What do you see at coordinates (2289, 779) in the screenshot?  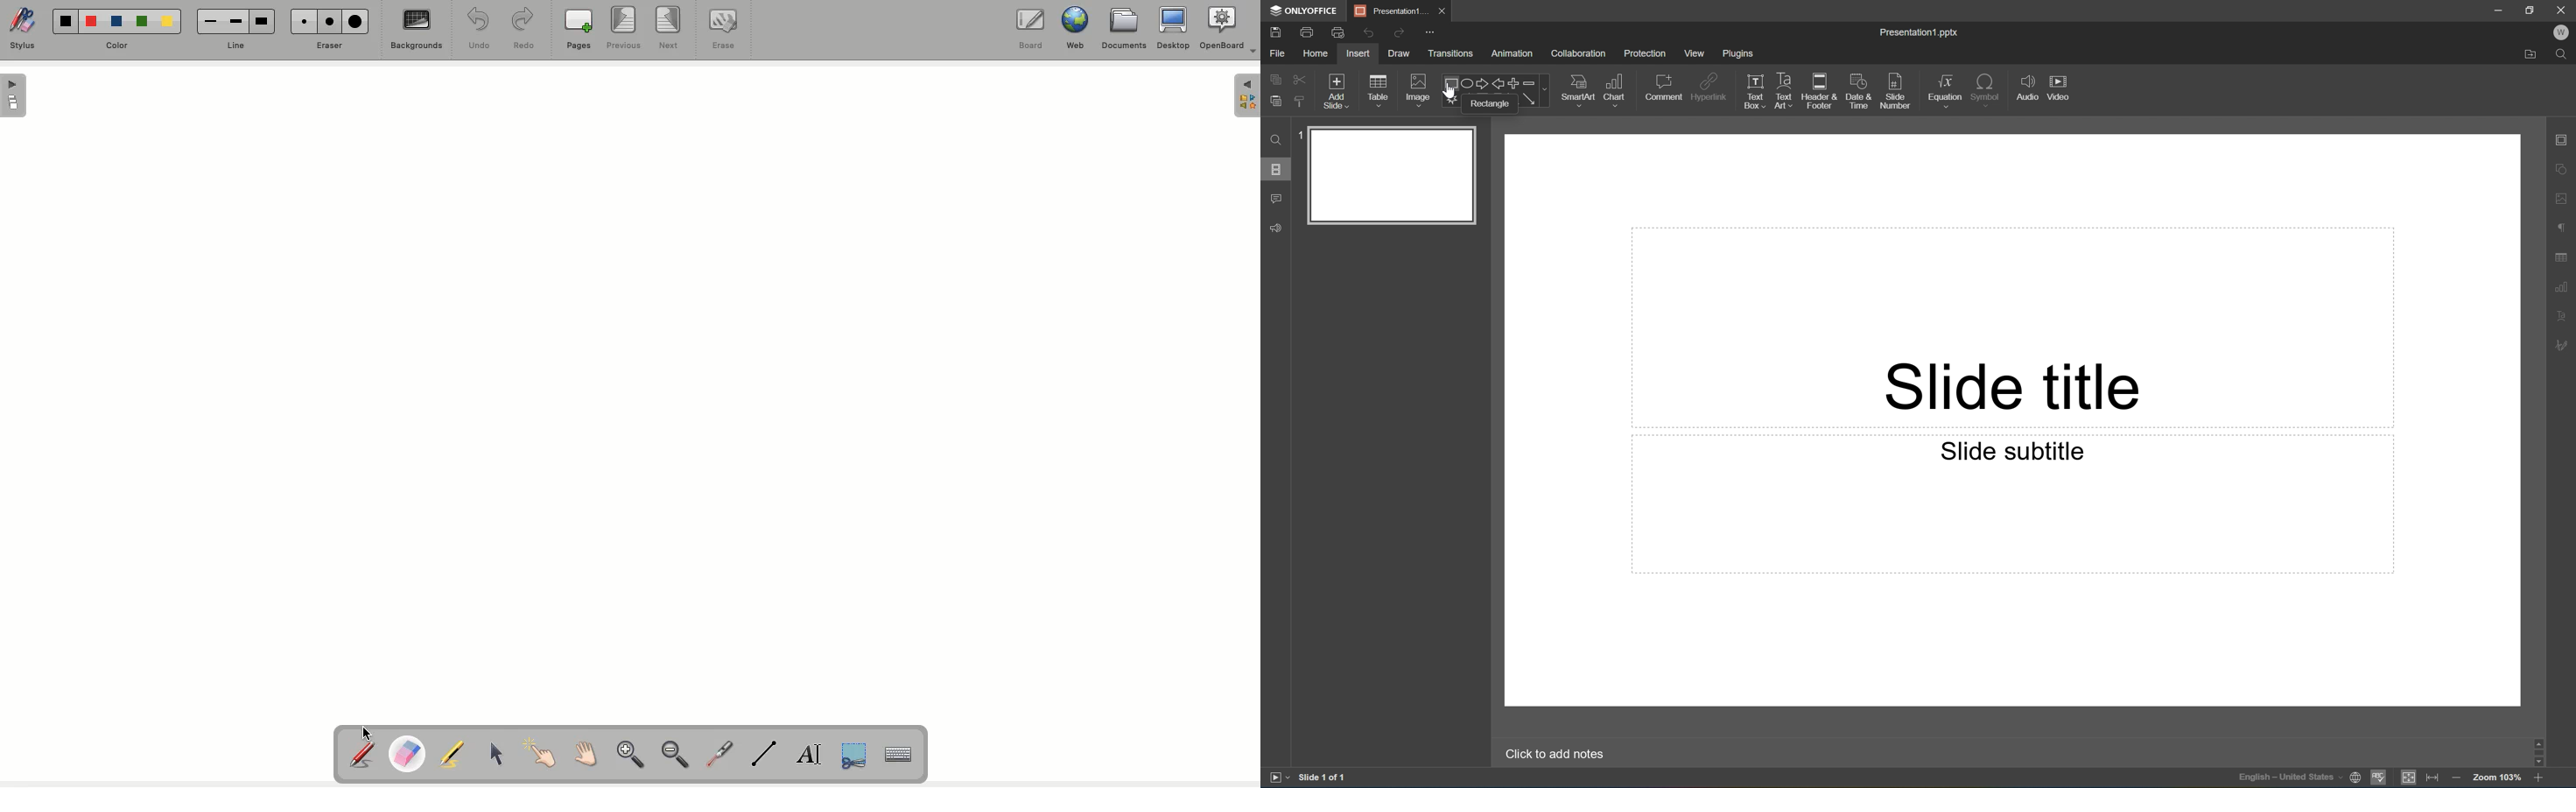 I see `English-United States` at bounding box center [2289, 779].